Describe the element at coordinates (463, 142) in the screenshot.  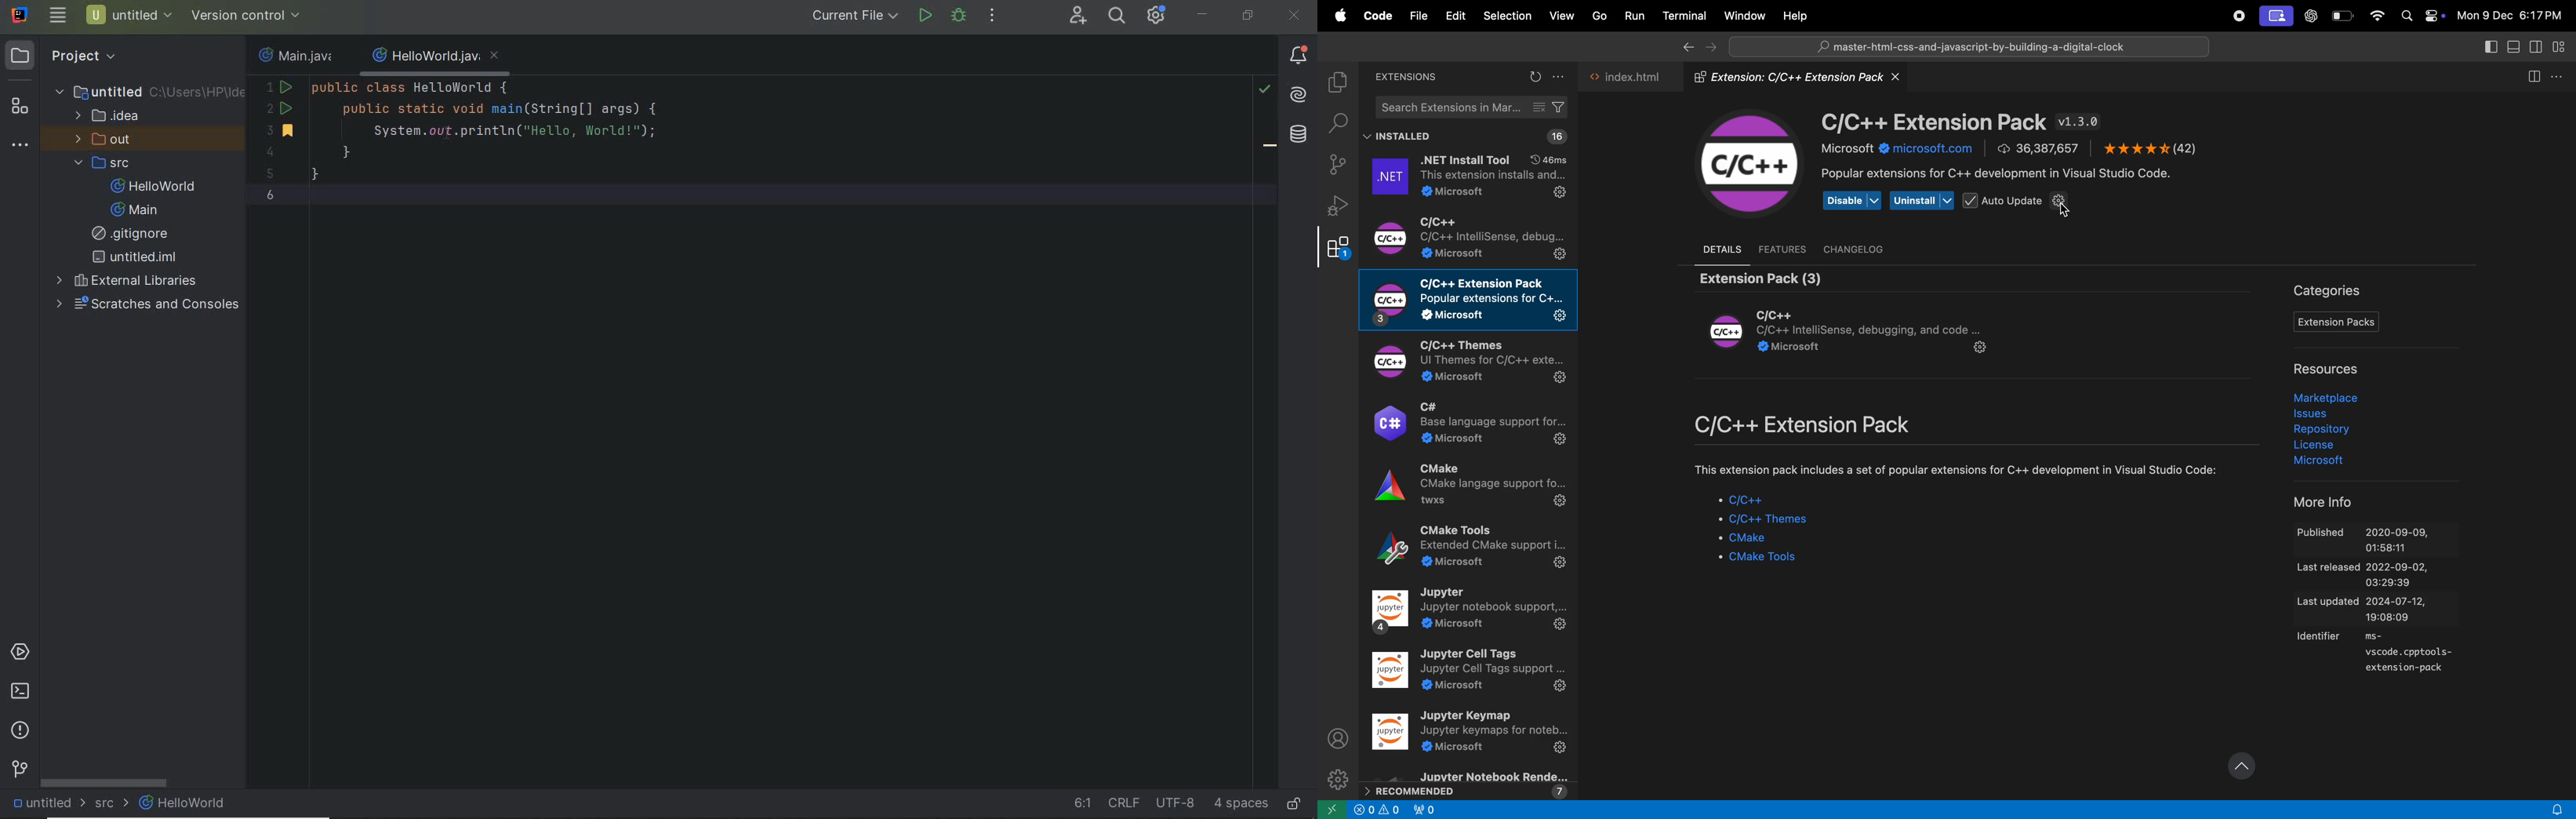
I see `cursor` at that location.